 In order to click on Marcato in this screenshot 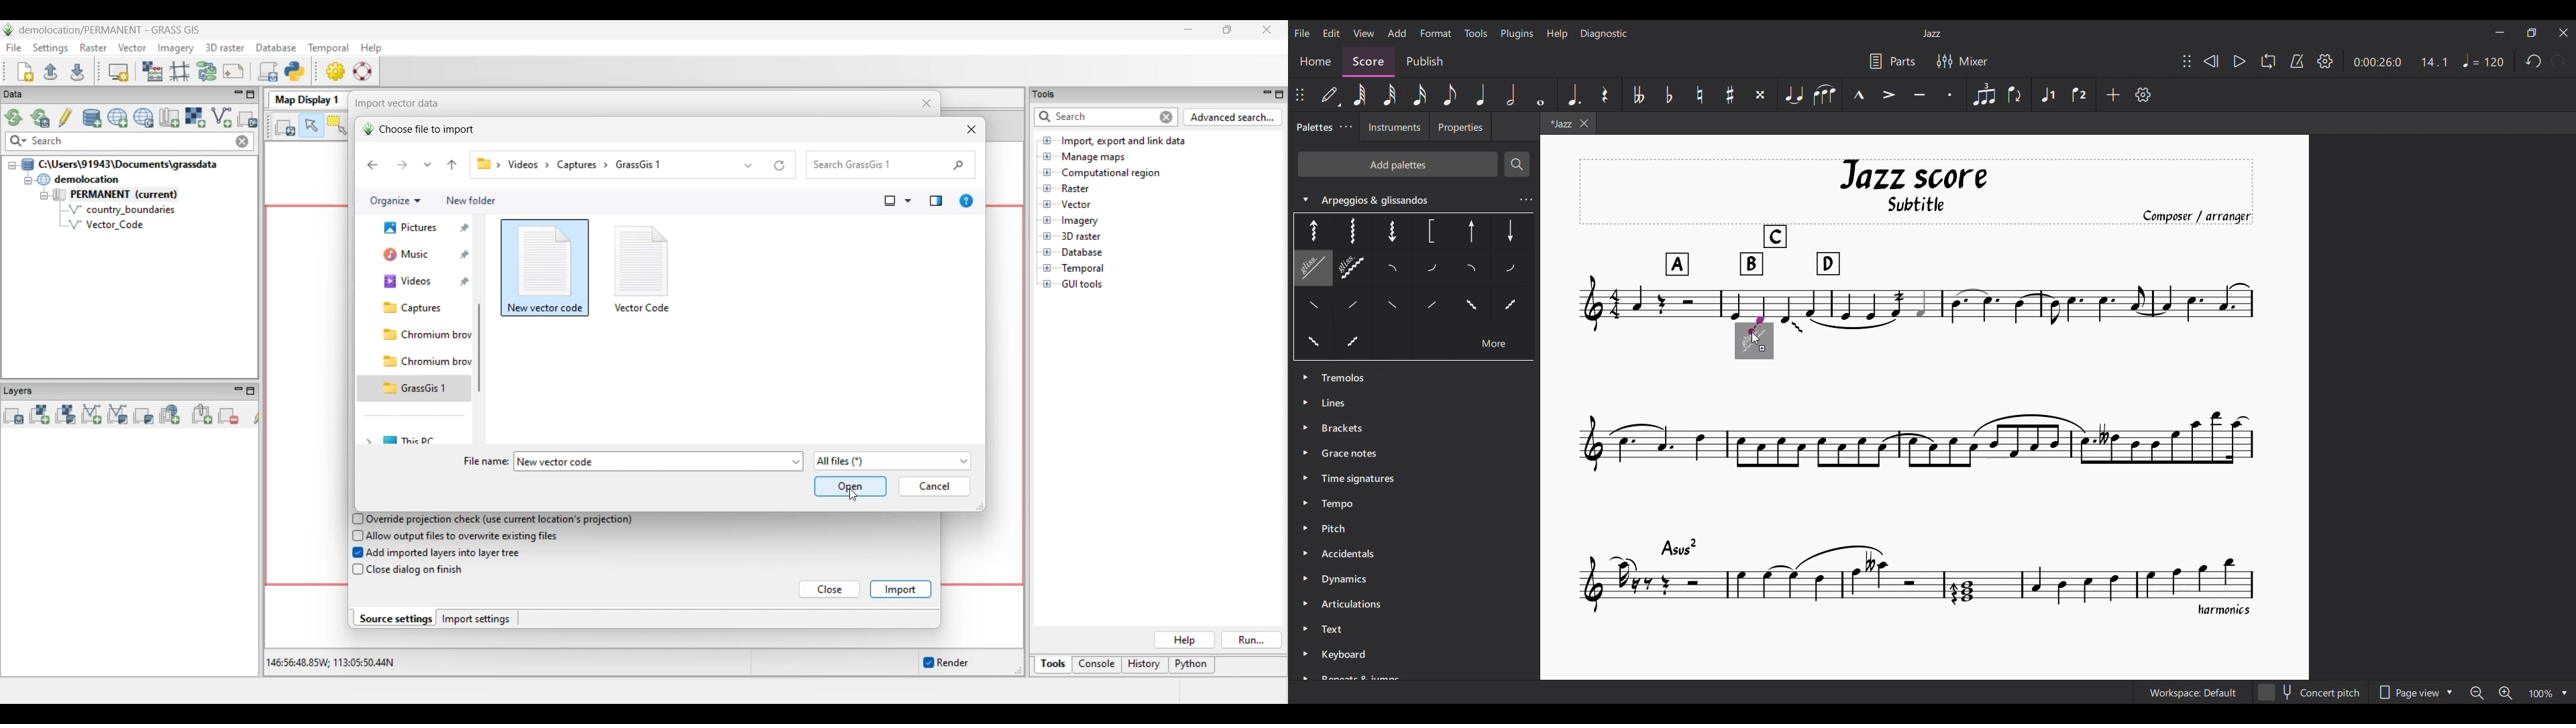, I will do `click(1858, 95)`.